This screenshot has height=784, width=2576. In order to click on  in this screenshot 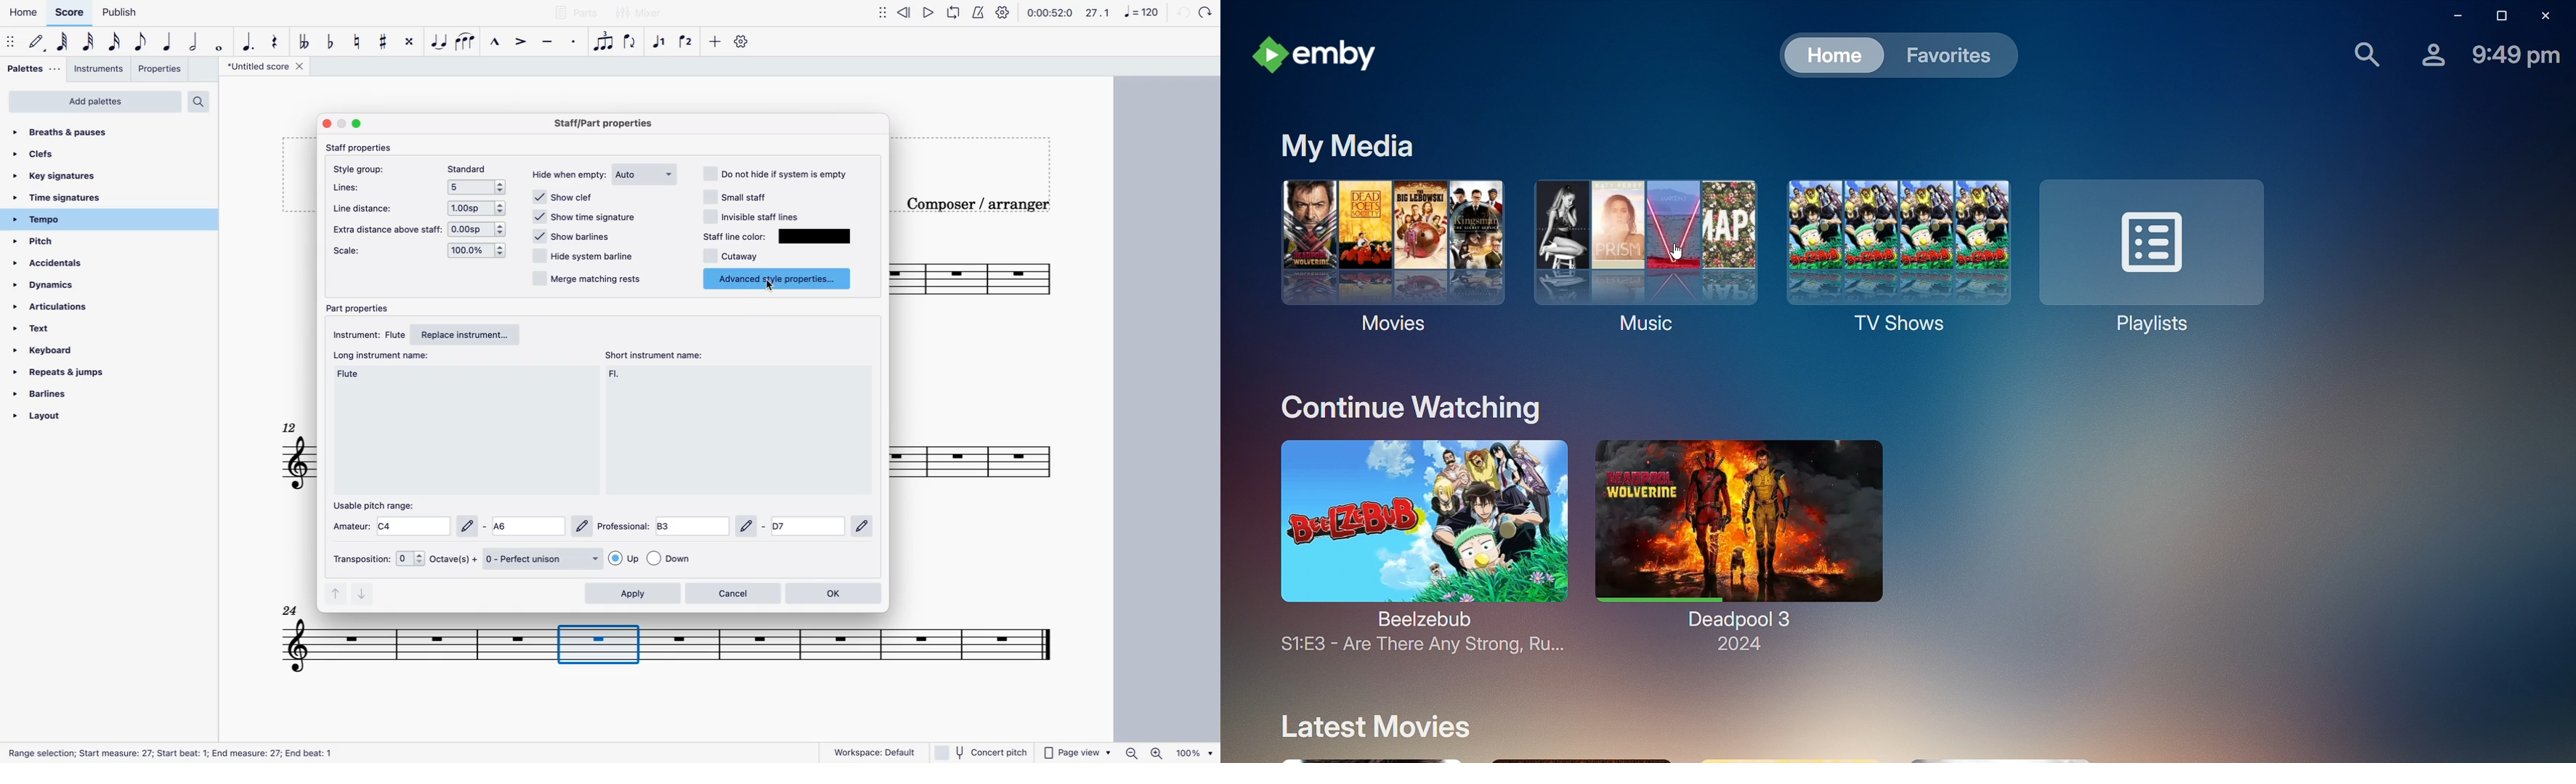, I will do `click(864, 527)`.